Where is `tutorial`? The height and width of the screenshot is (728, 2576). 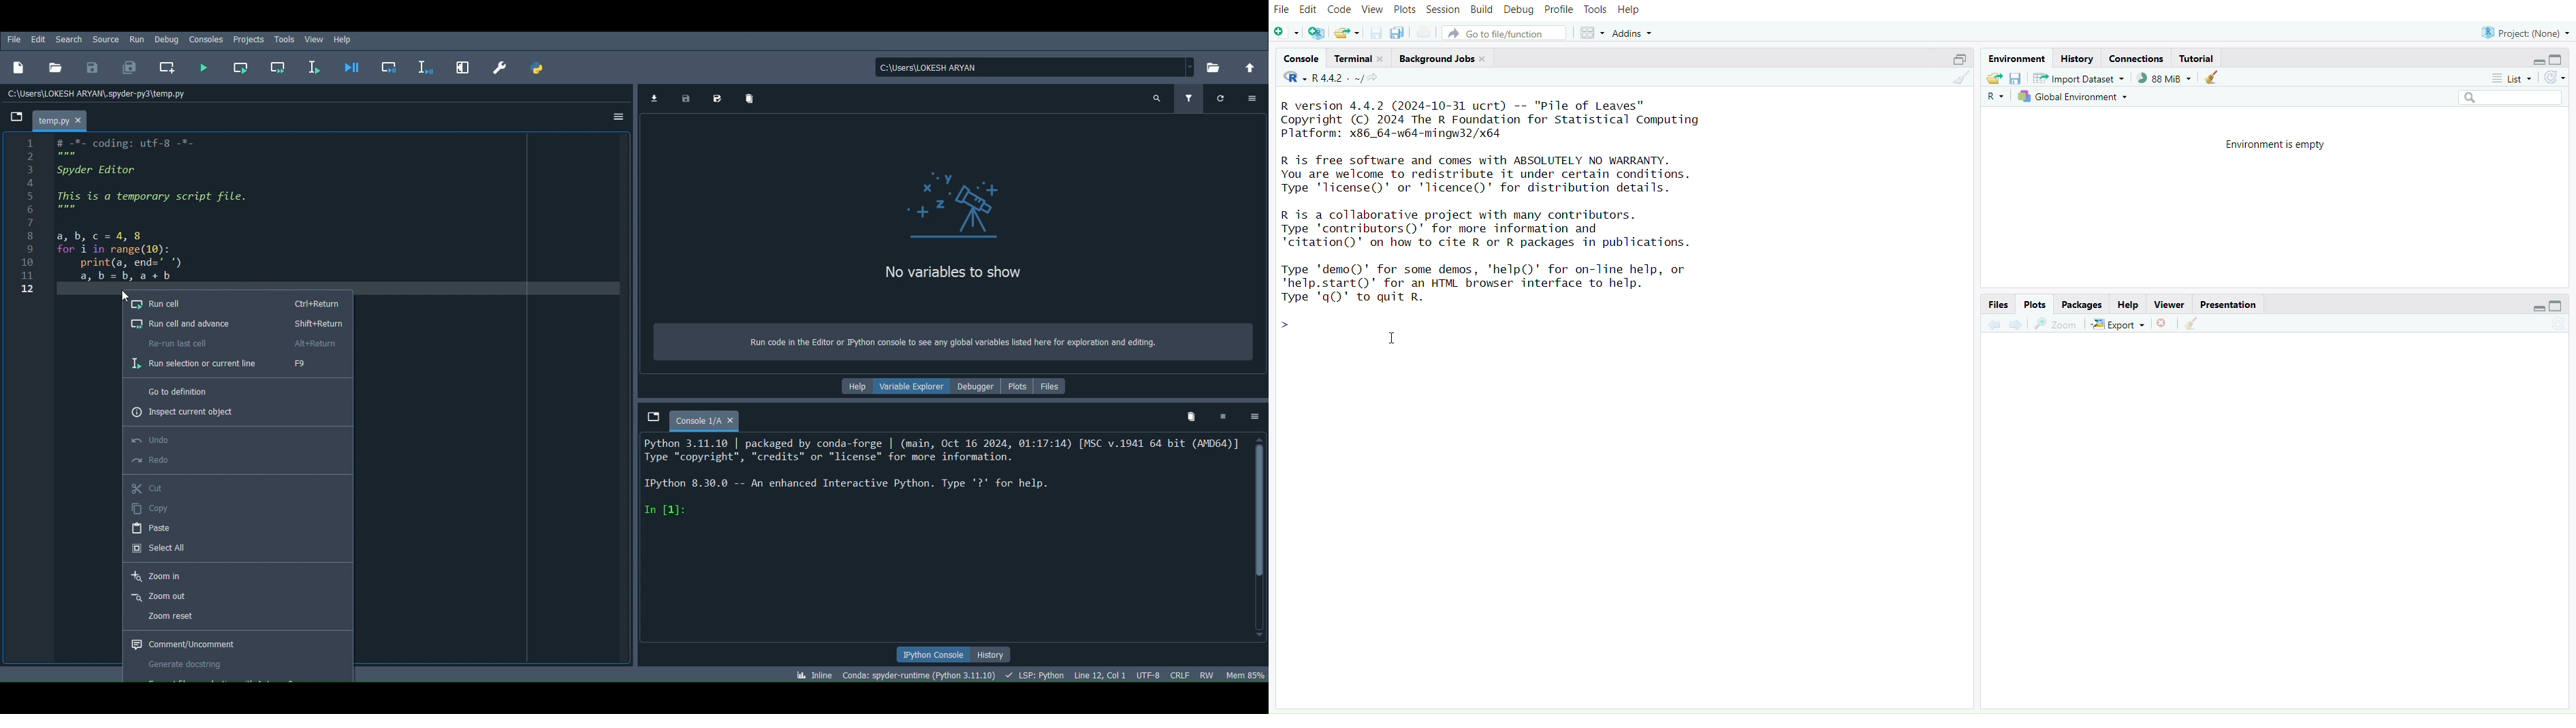
tutorial is located at coordinates (2197, 58).